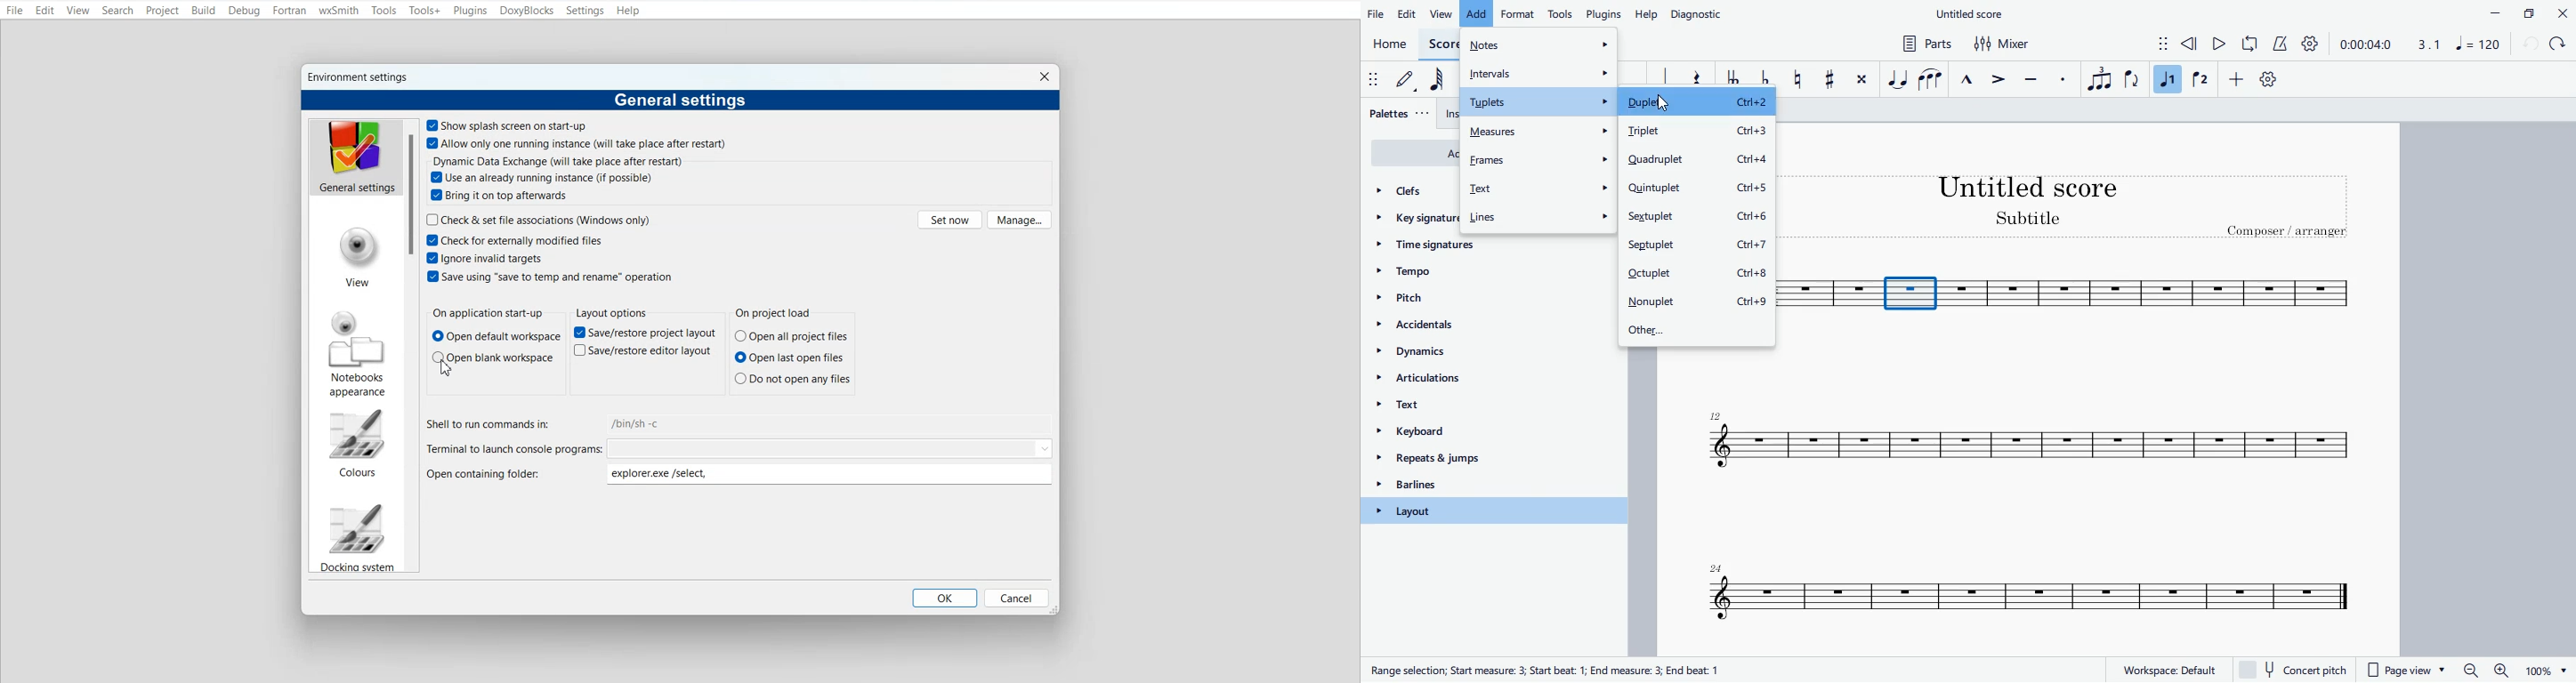 This screenshot has height=700, width=2576. Describe the element at coordinates (469, 11) in the screenshot. I see `Plugins` at that location.